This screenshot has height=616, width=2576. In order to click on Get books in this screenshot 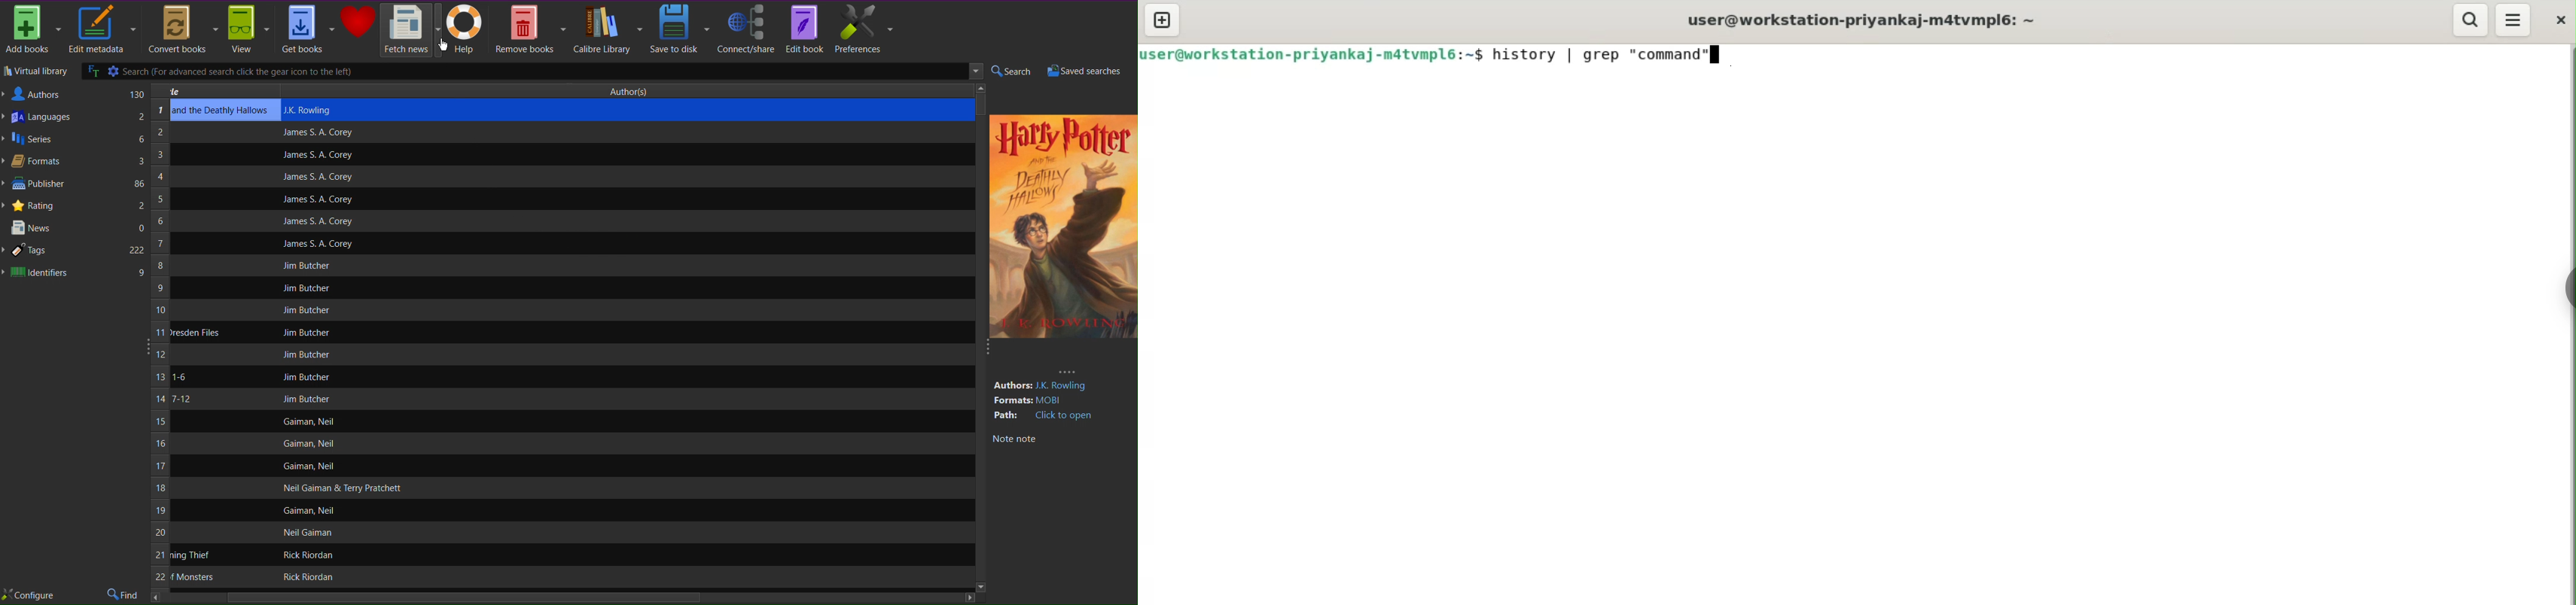, I will do `click(308, 30)`.